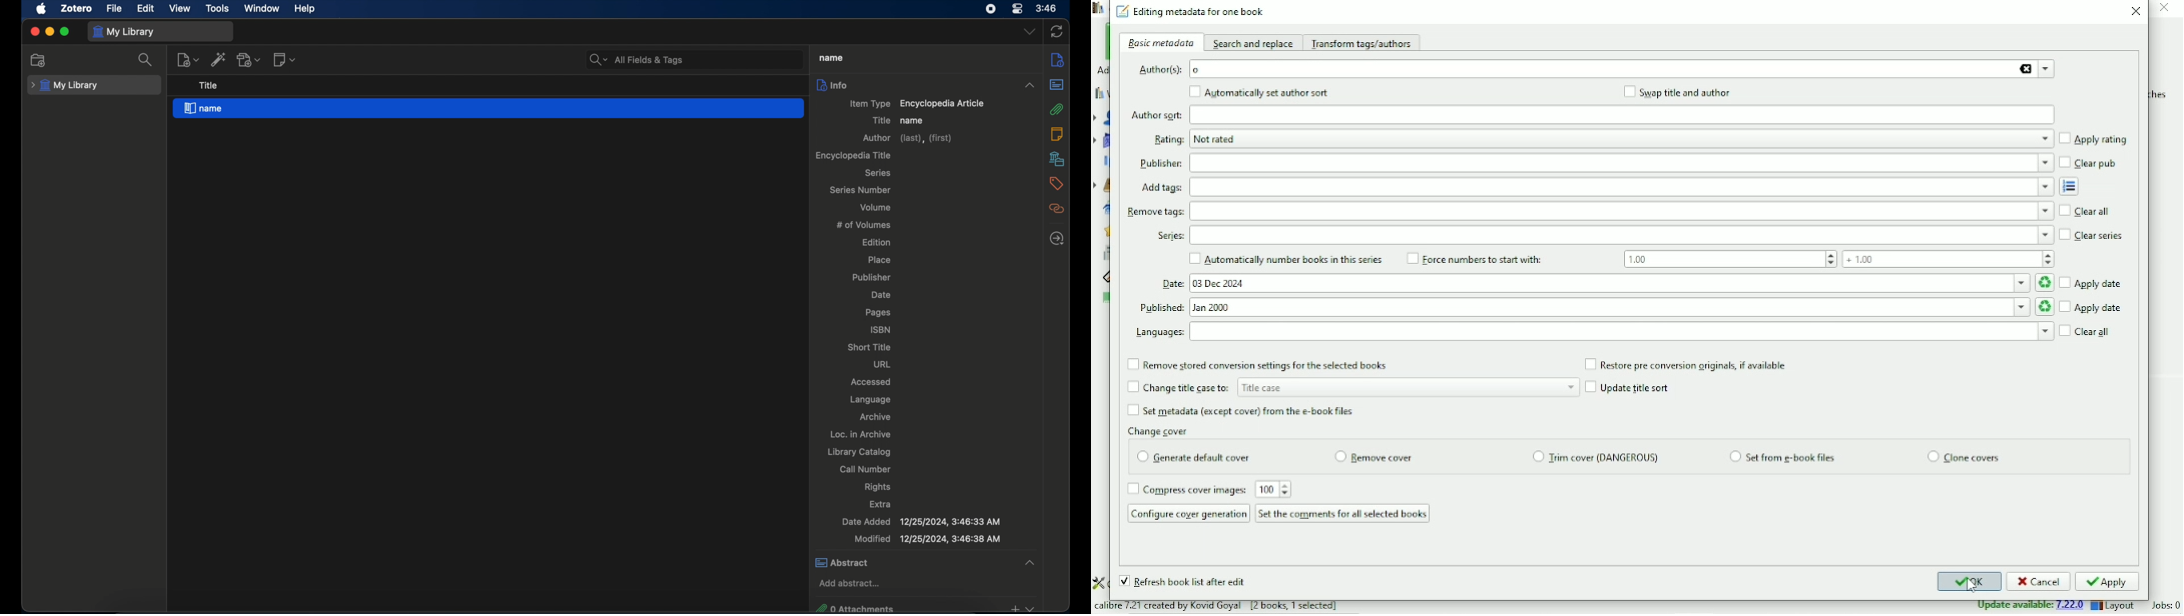  I want to click on name, so click(489, 109).